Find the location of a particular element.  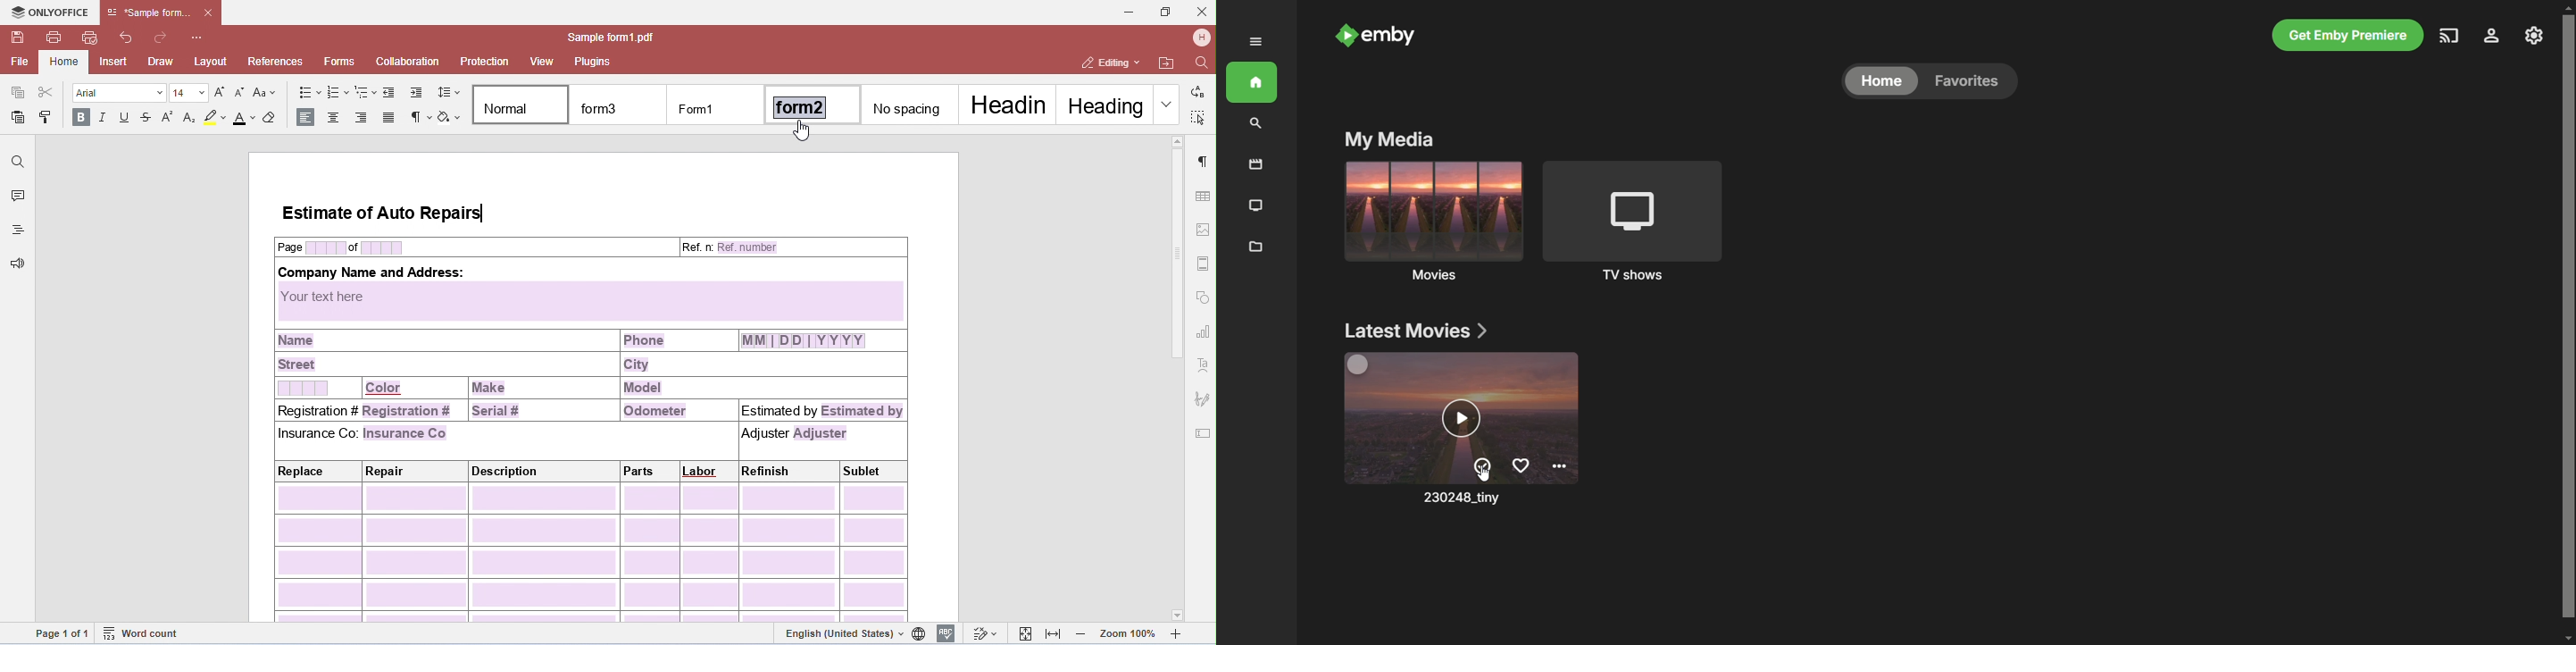

movies is located at coordinates (1431, 220).